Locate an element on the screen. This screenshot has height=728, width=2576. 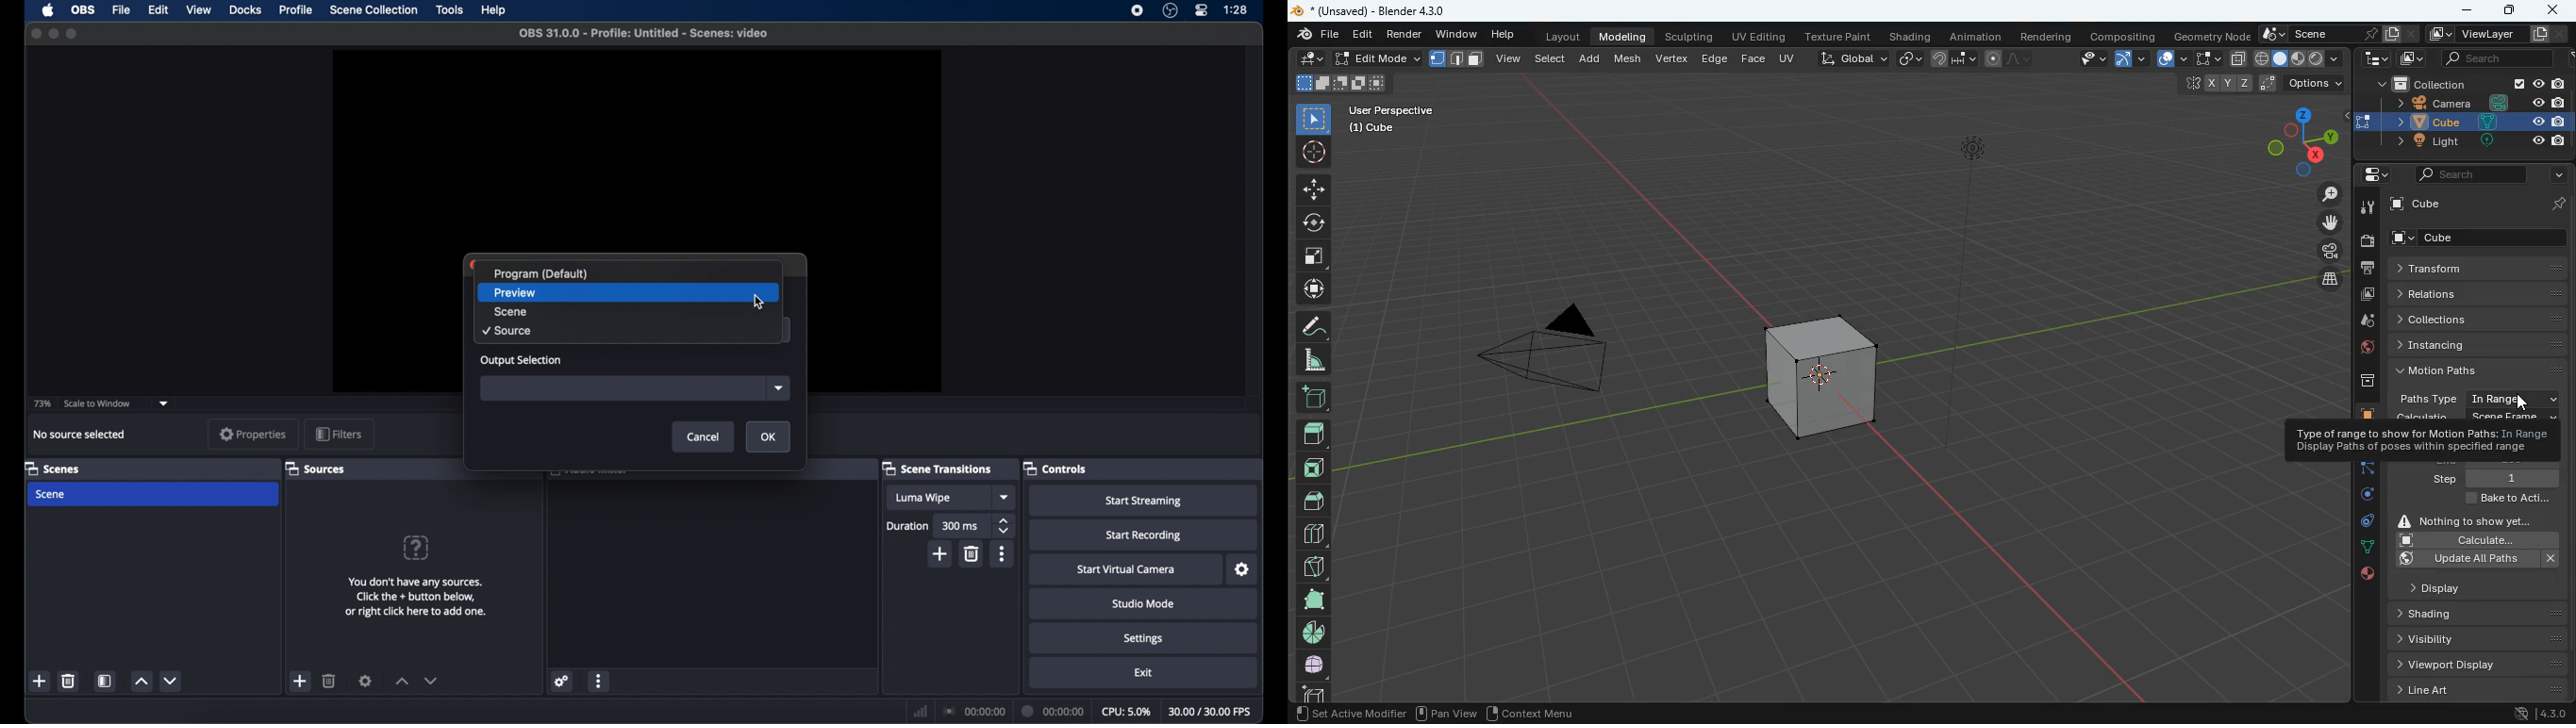
overlap is located at coordinates (2171, 59).